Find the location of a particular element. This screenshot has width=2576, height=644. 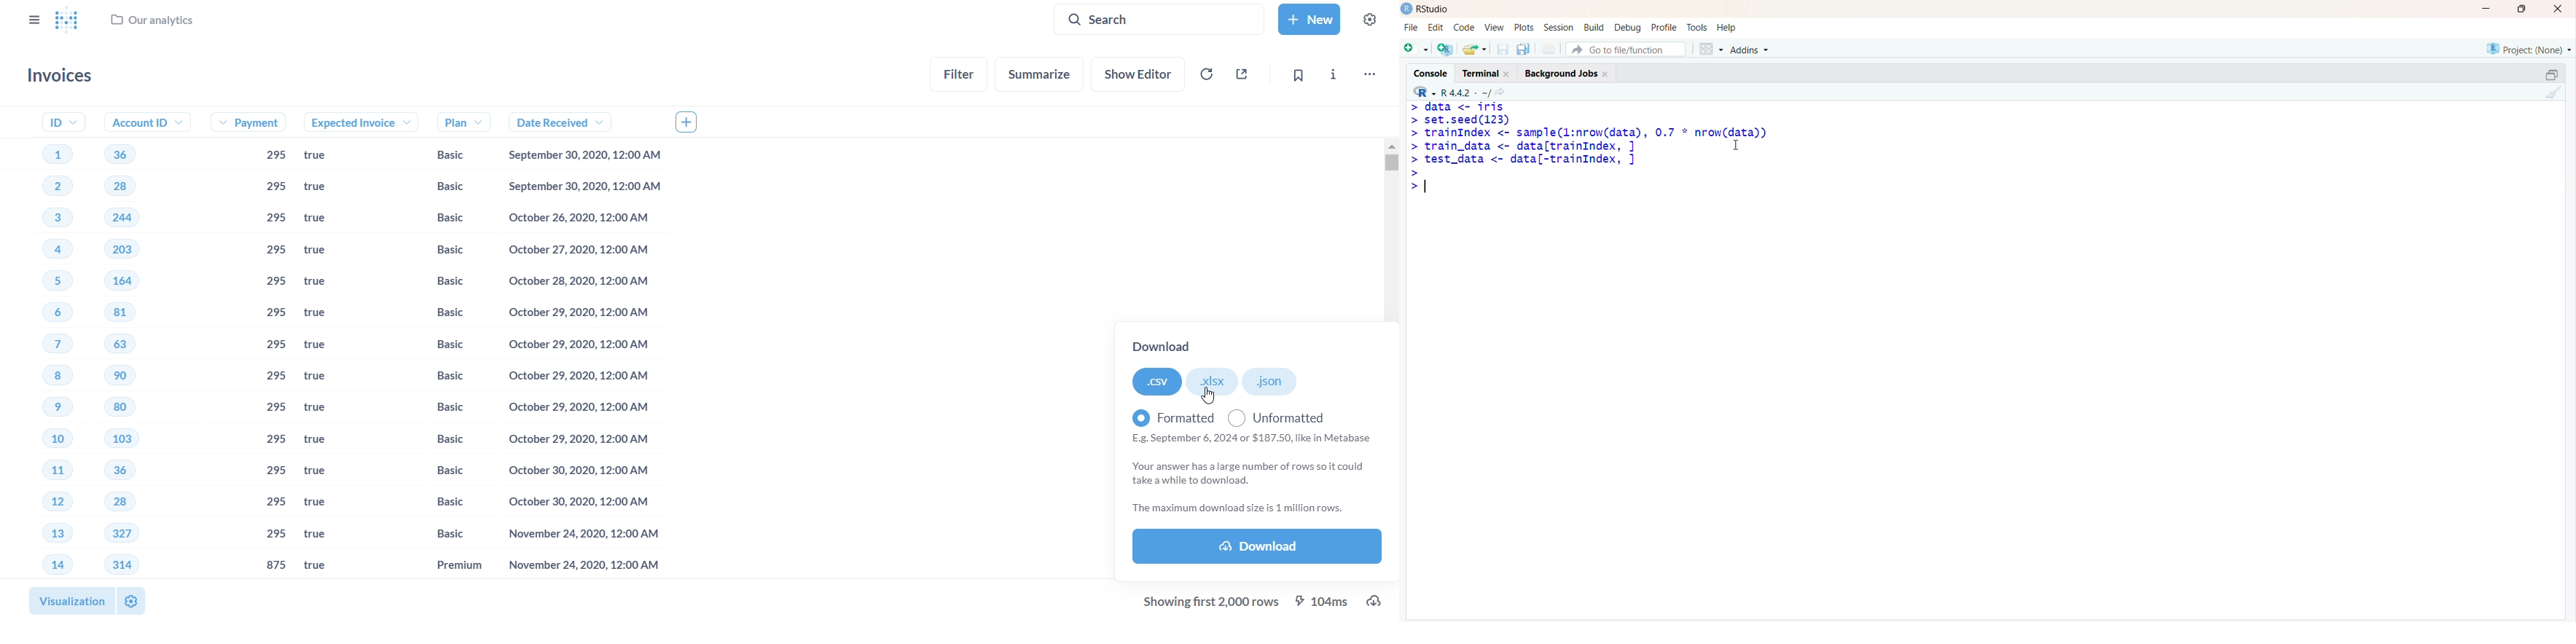

Create a project is located at coordinates (1446, 47).